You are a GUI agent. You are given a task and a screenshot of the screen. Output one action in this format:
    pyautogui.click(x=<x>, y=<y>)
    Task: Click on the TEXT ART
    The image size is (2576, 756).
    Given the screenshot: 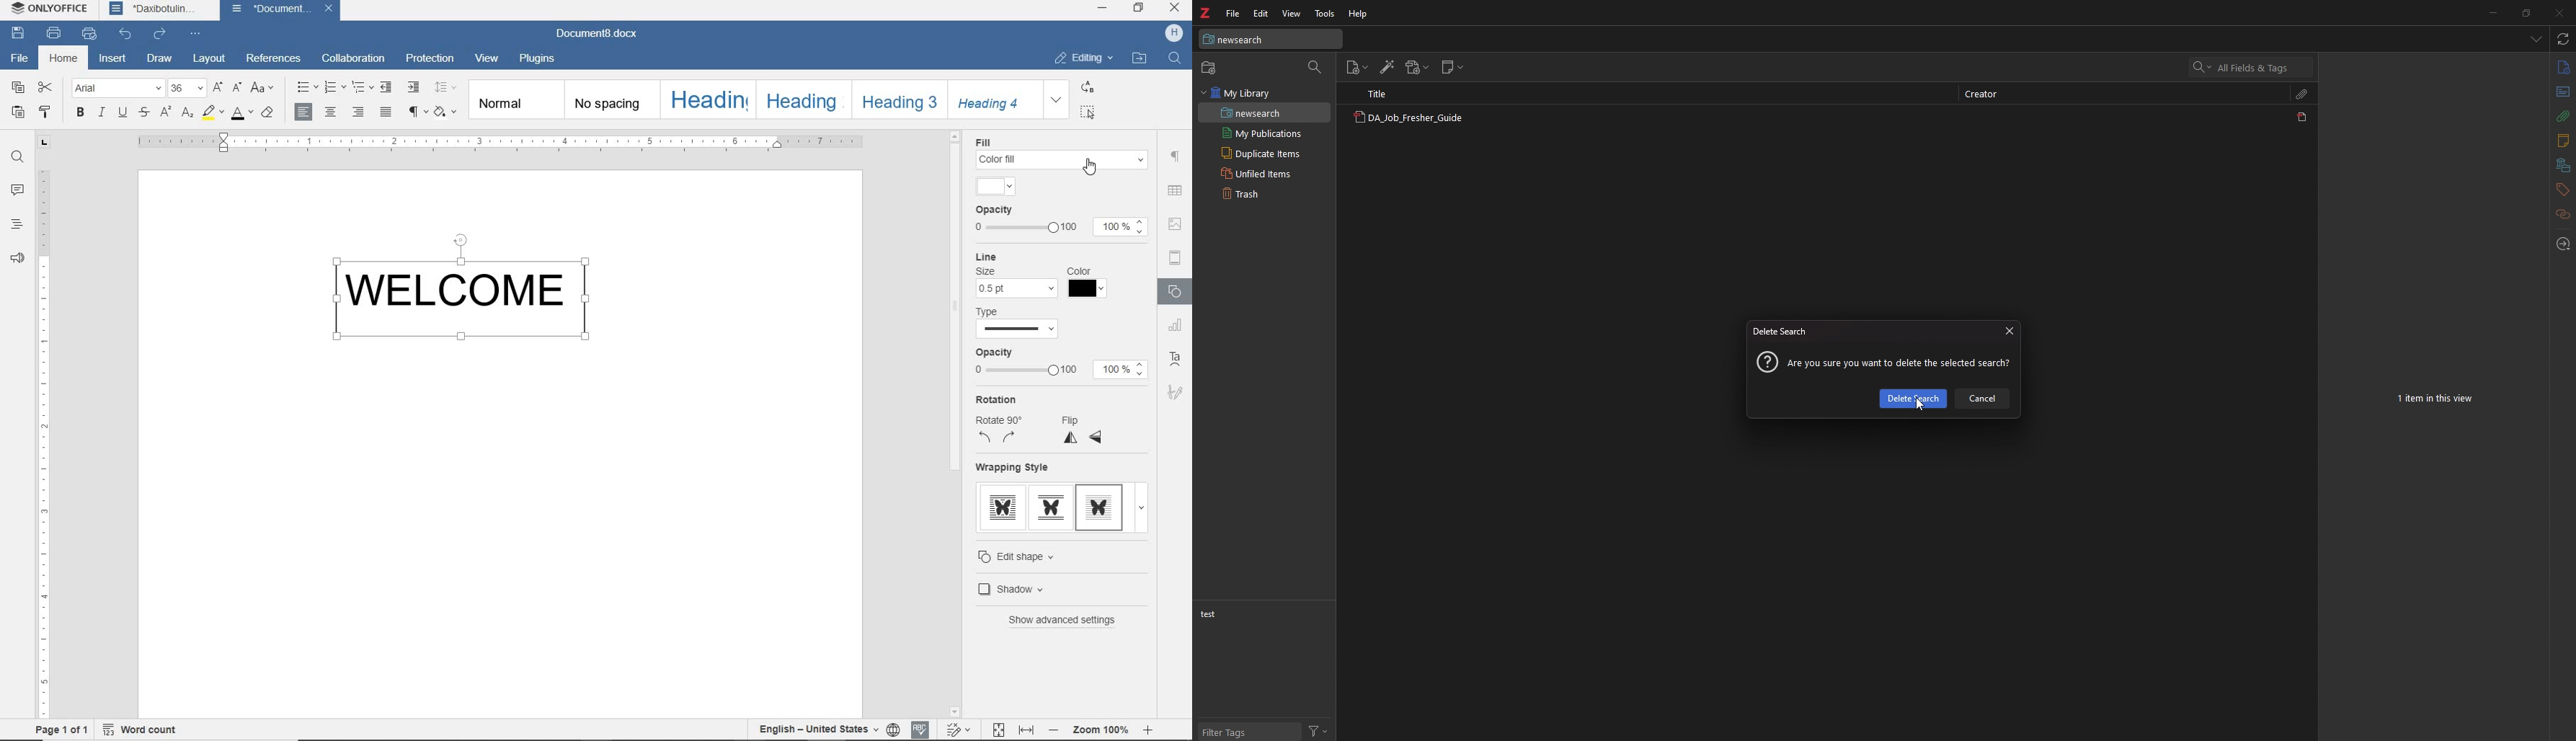 What is the action you would take?
    pyautogui.click(x=1177, y=359)
    